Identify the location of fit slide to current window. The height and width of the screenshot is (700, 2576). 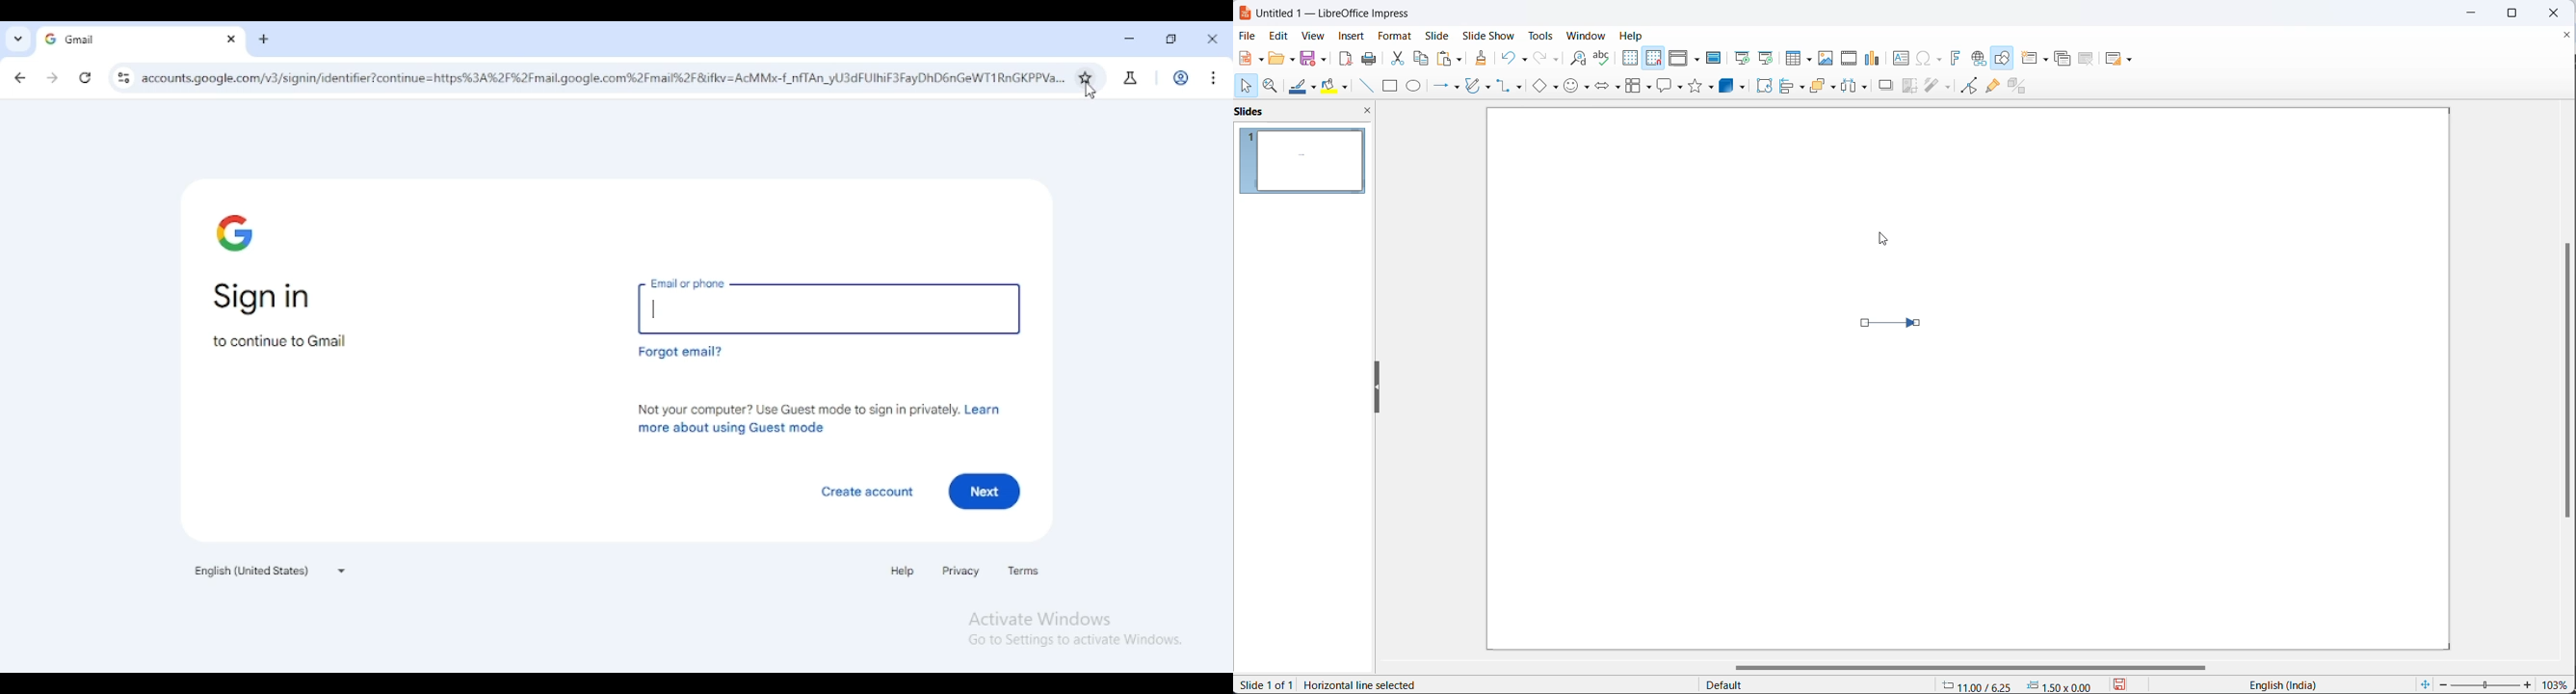
(2424, 685).